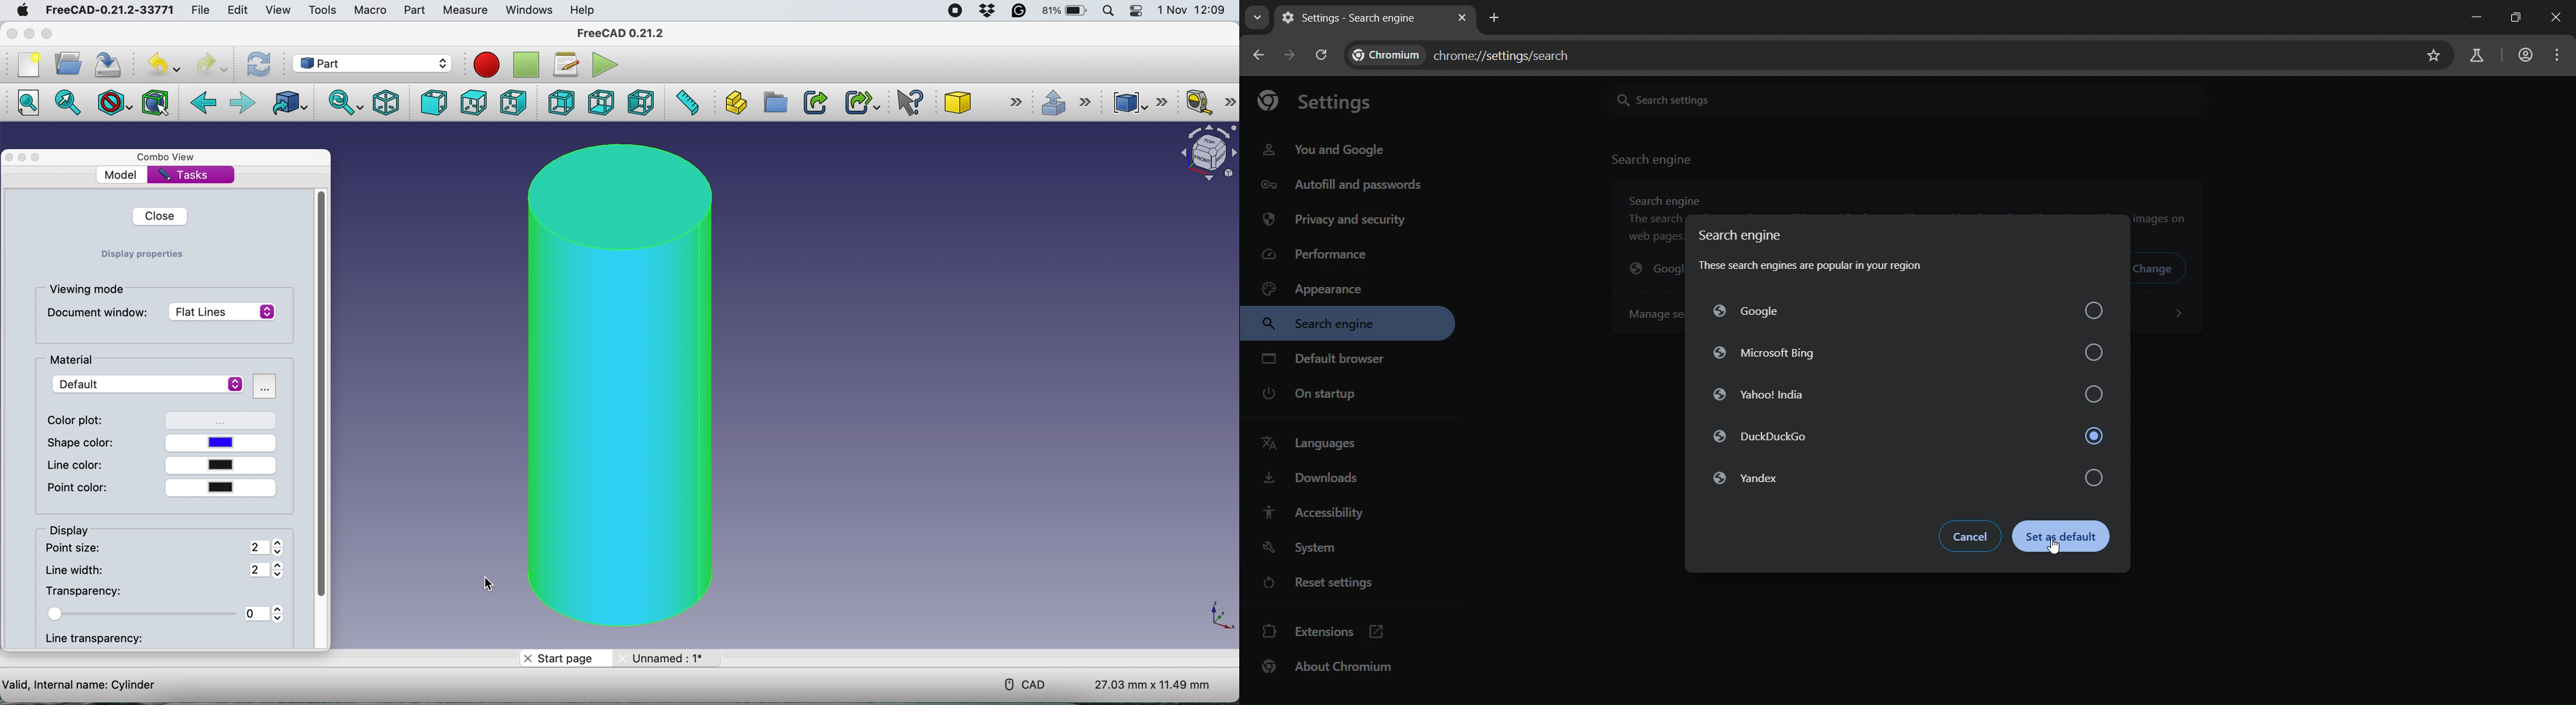  Describe the element at coordinates (164, 613) in the screenshot. I see `transparency` at that location.